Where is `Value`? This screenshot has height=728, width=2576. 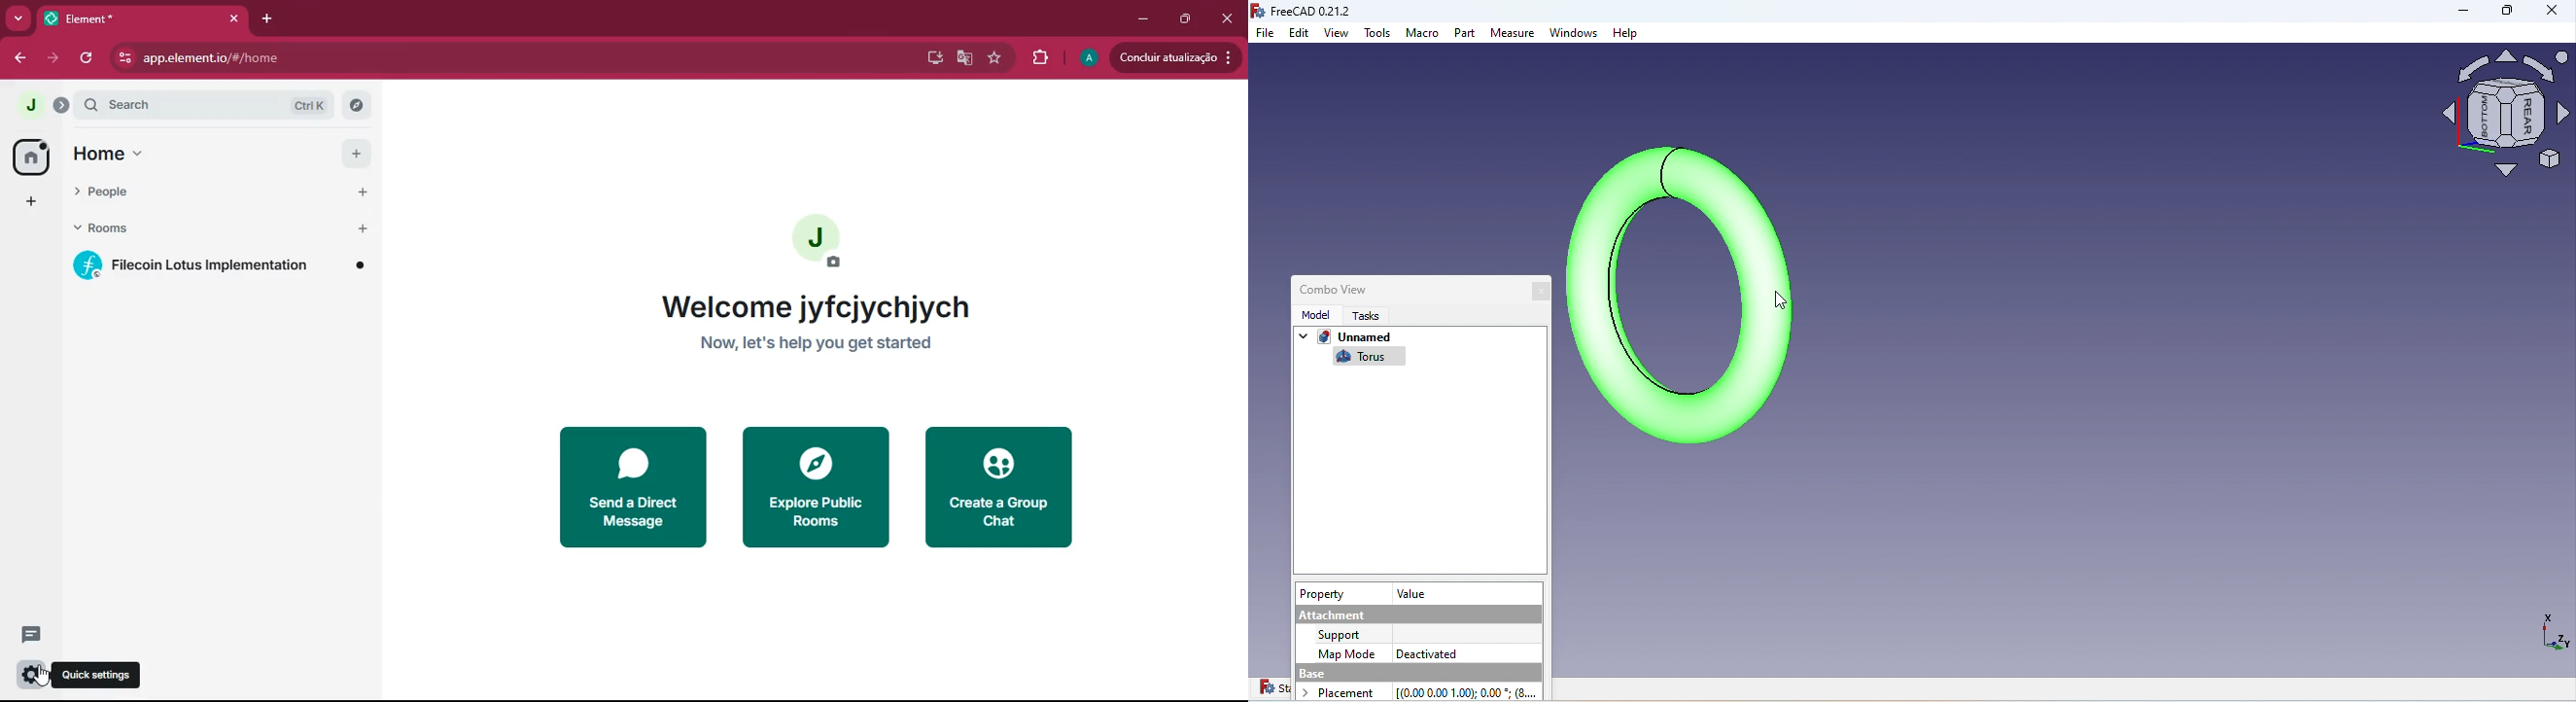
Value is located at coordinates (1411, 592).